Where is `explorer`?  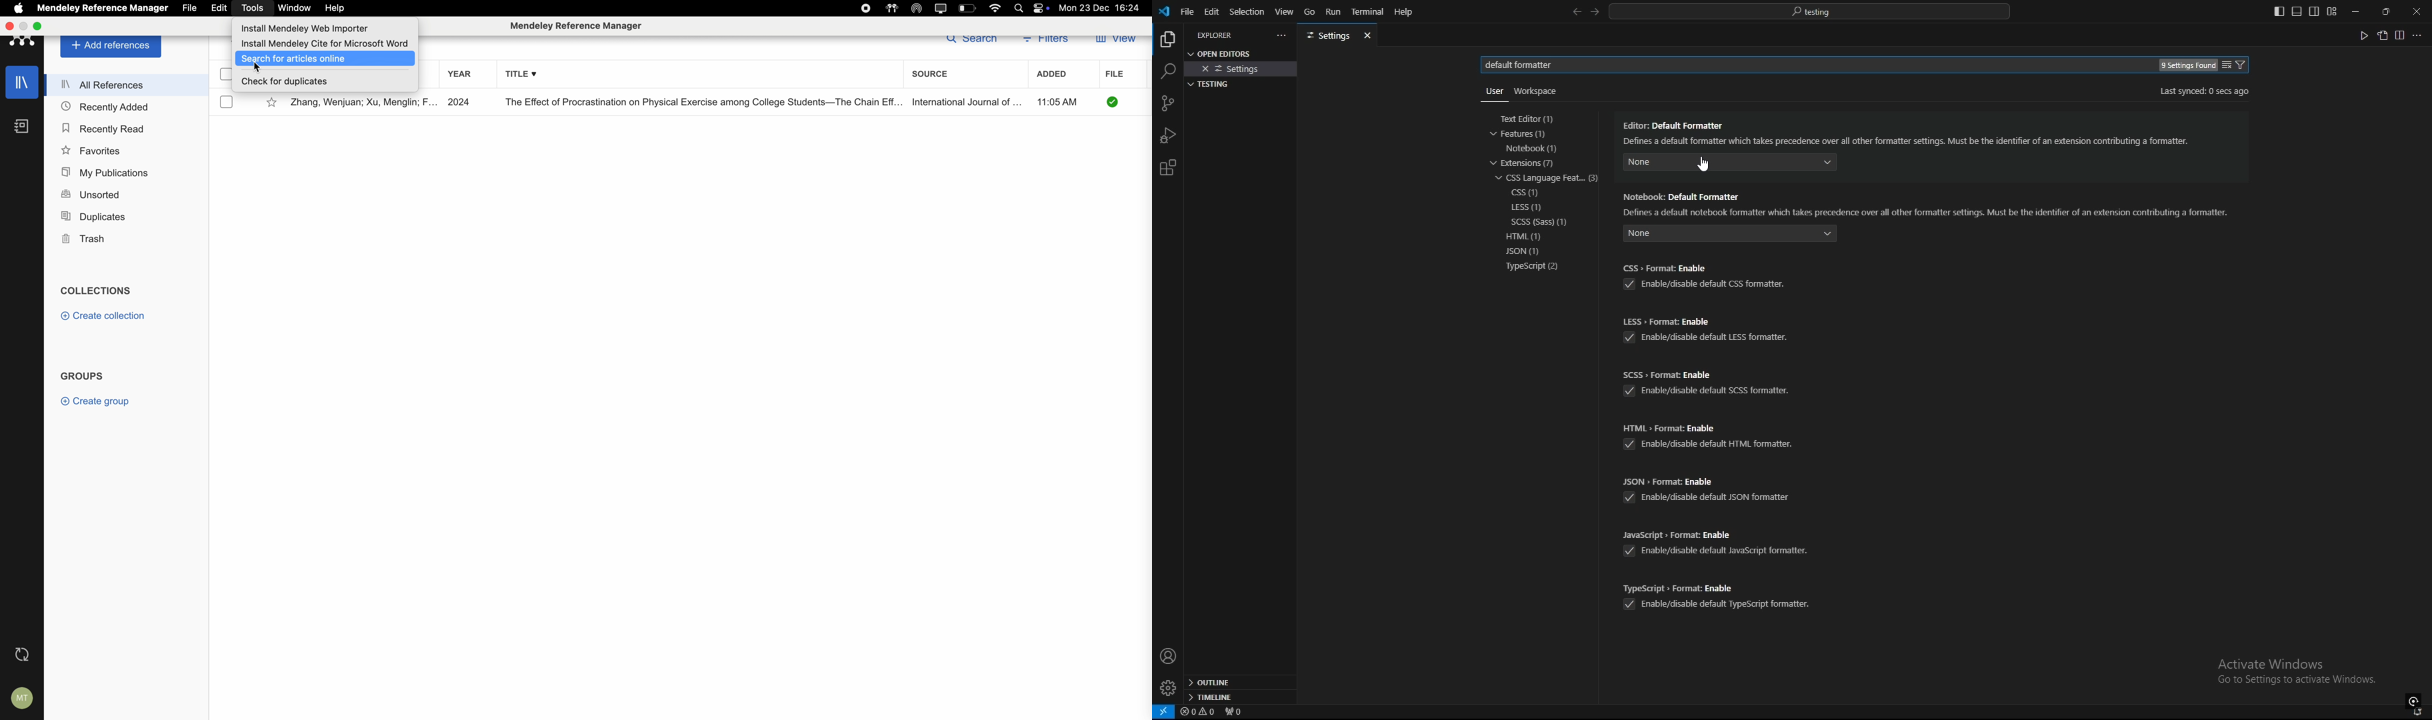 explorer is located at coordinates (1218, 35).